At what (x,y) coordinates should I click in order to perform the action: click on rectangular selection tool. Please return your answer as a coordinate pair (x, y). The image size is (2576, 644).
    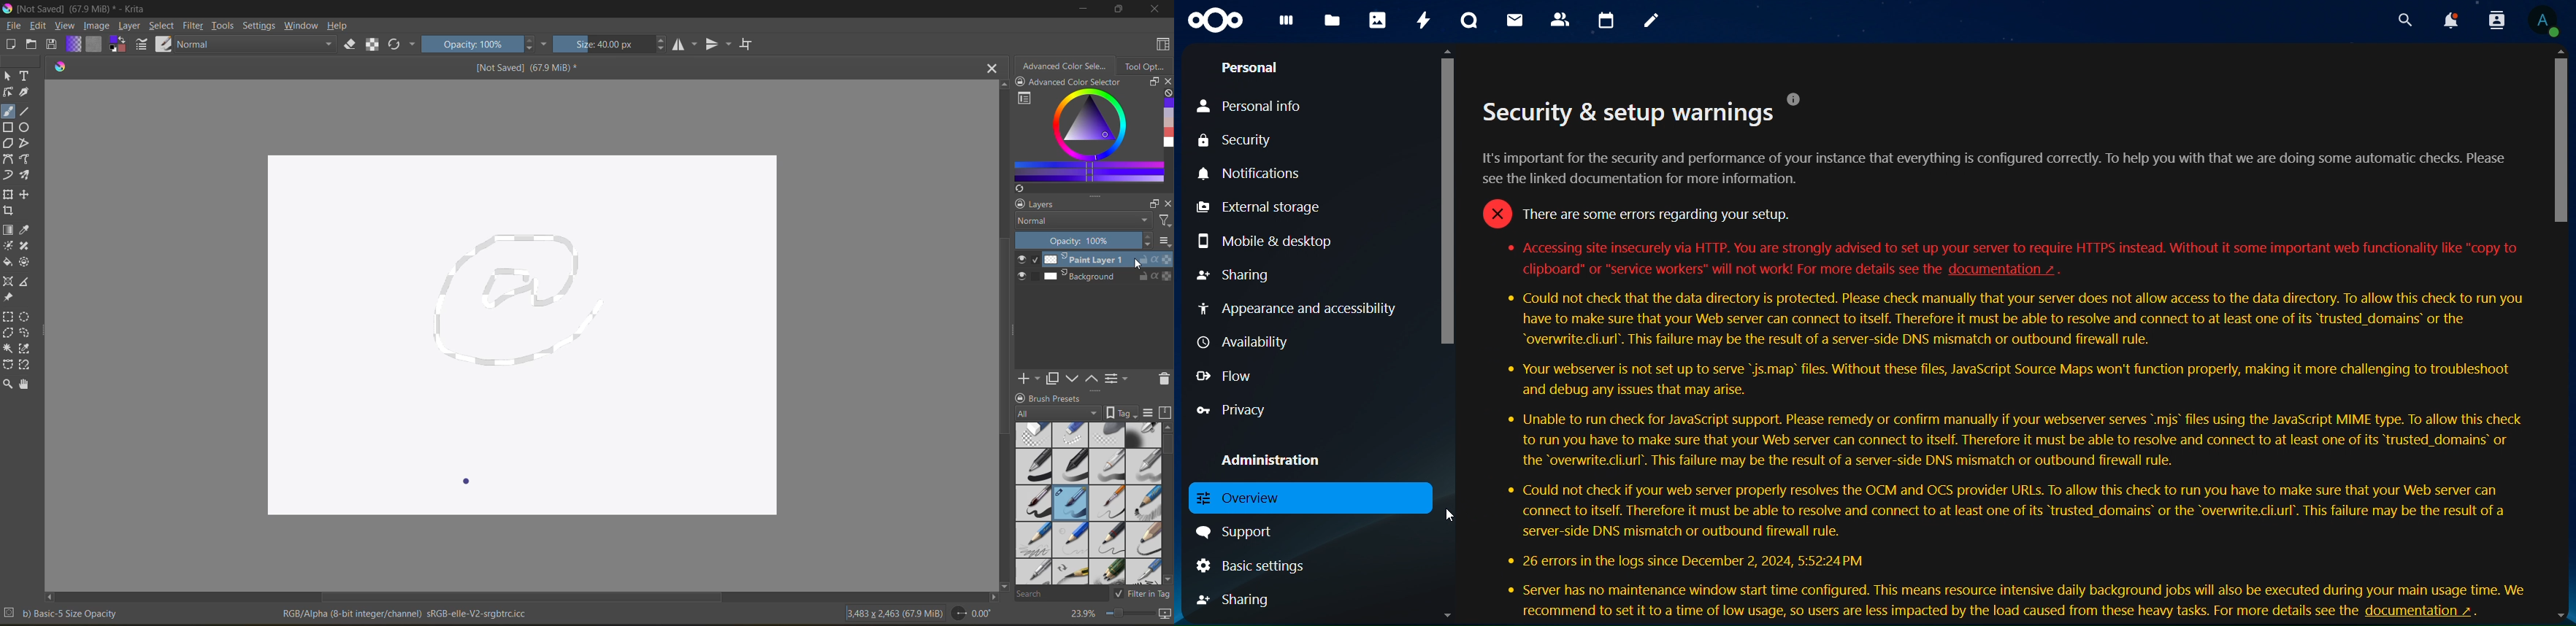
    Looking at the image, I should click on (7, 317).